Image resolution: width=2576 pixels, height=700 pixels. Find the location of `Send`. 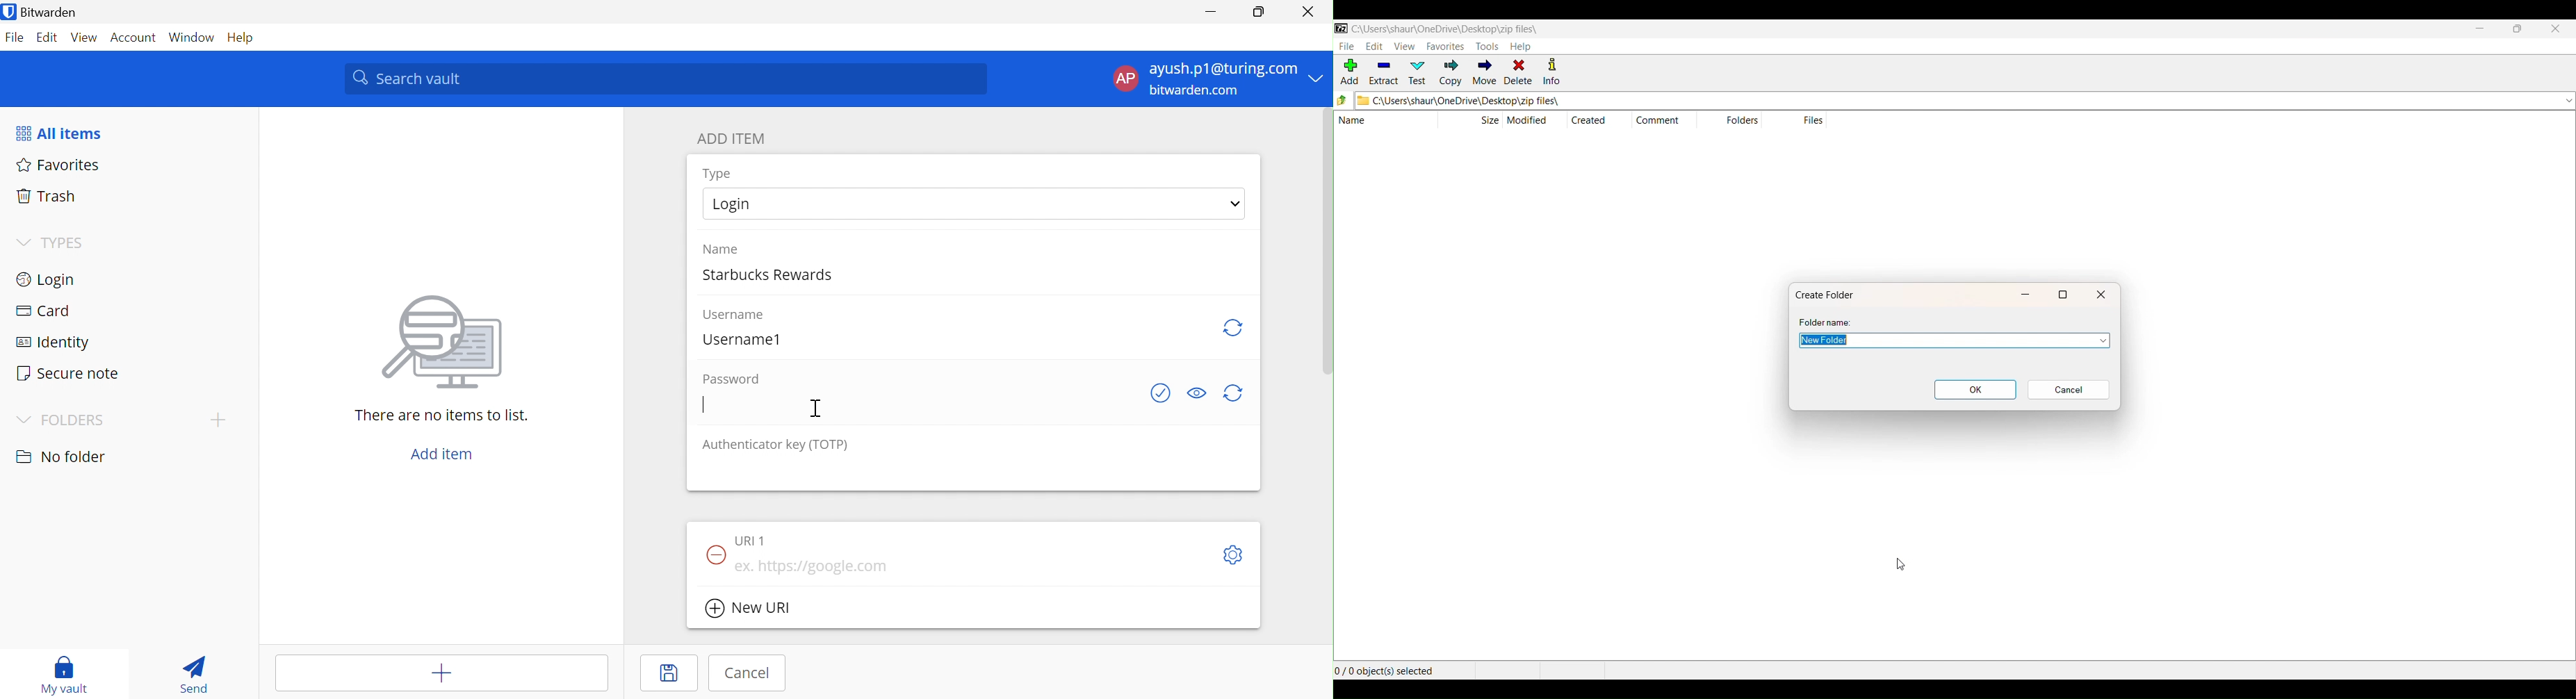

Send is located at coordinates (197, 673).